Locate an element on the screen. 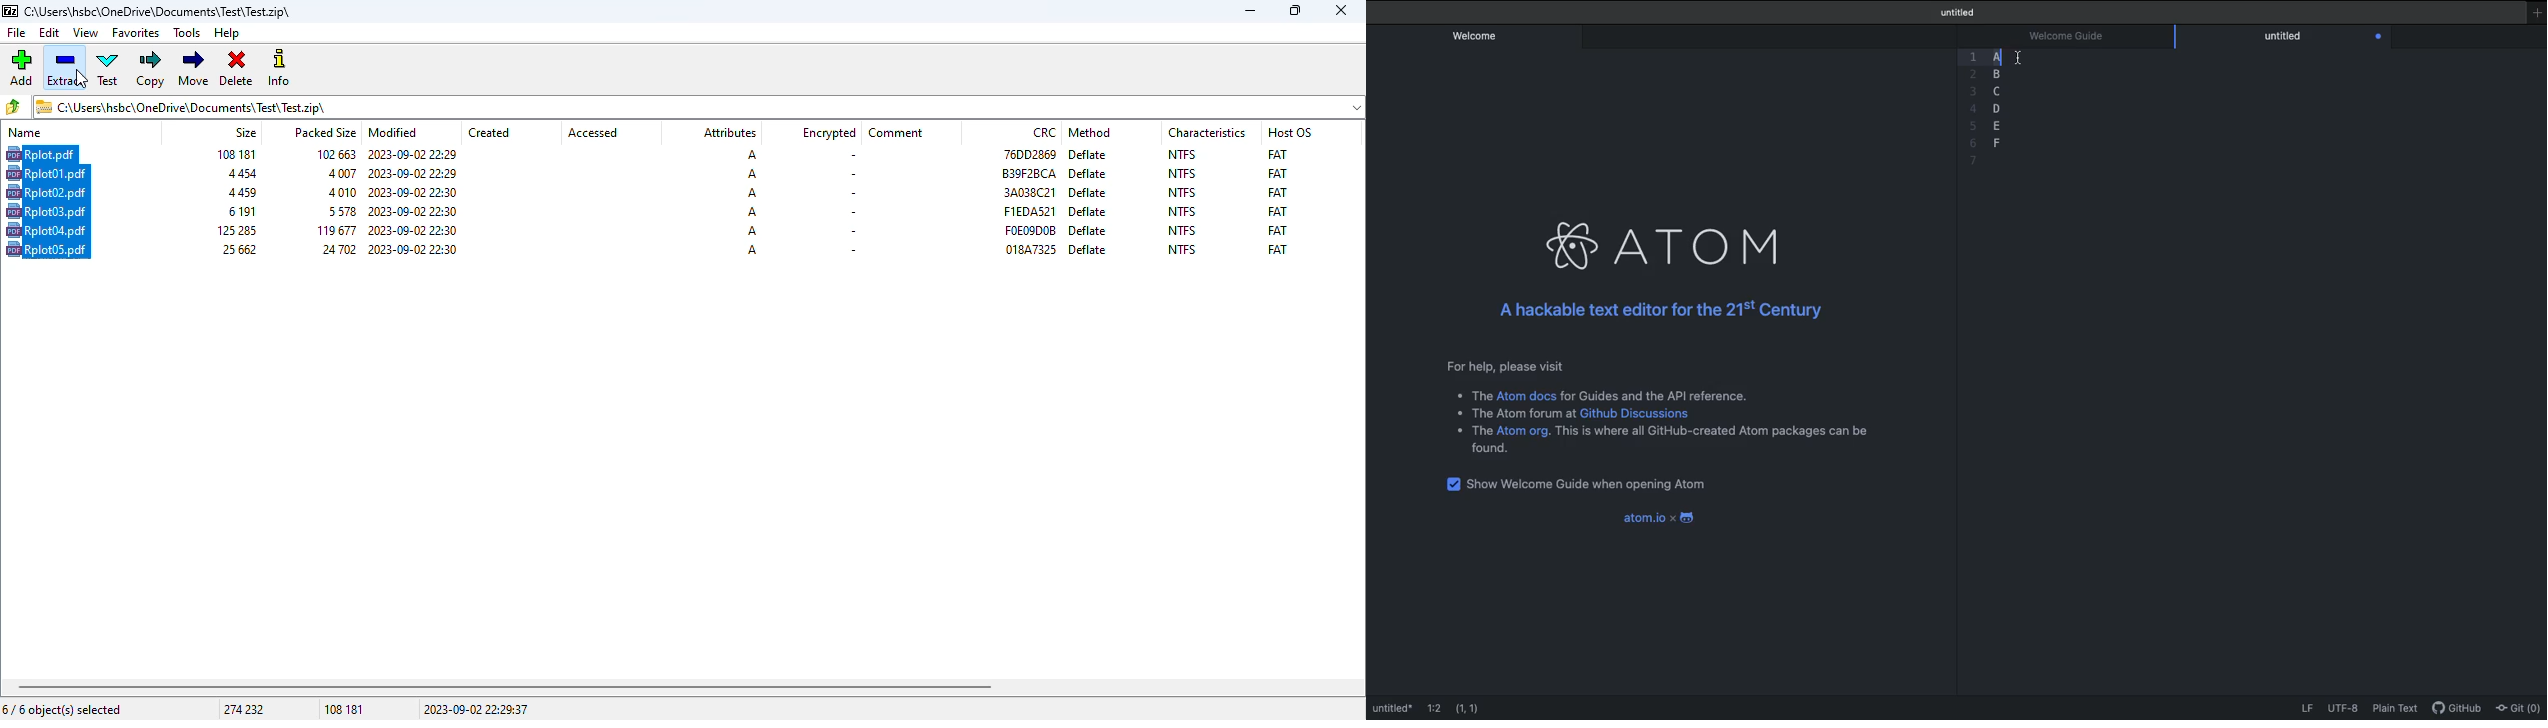  5 is located at coordinates (1973, 127).